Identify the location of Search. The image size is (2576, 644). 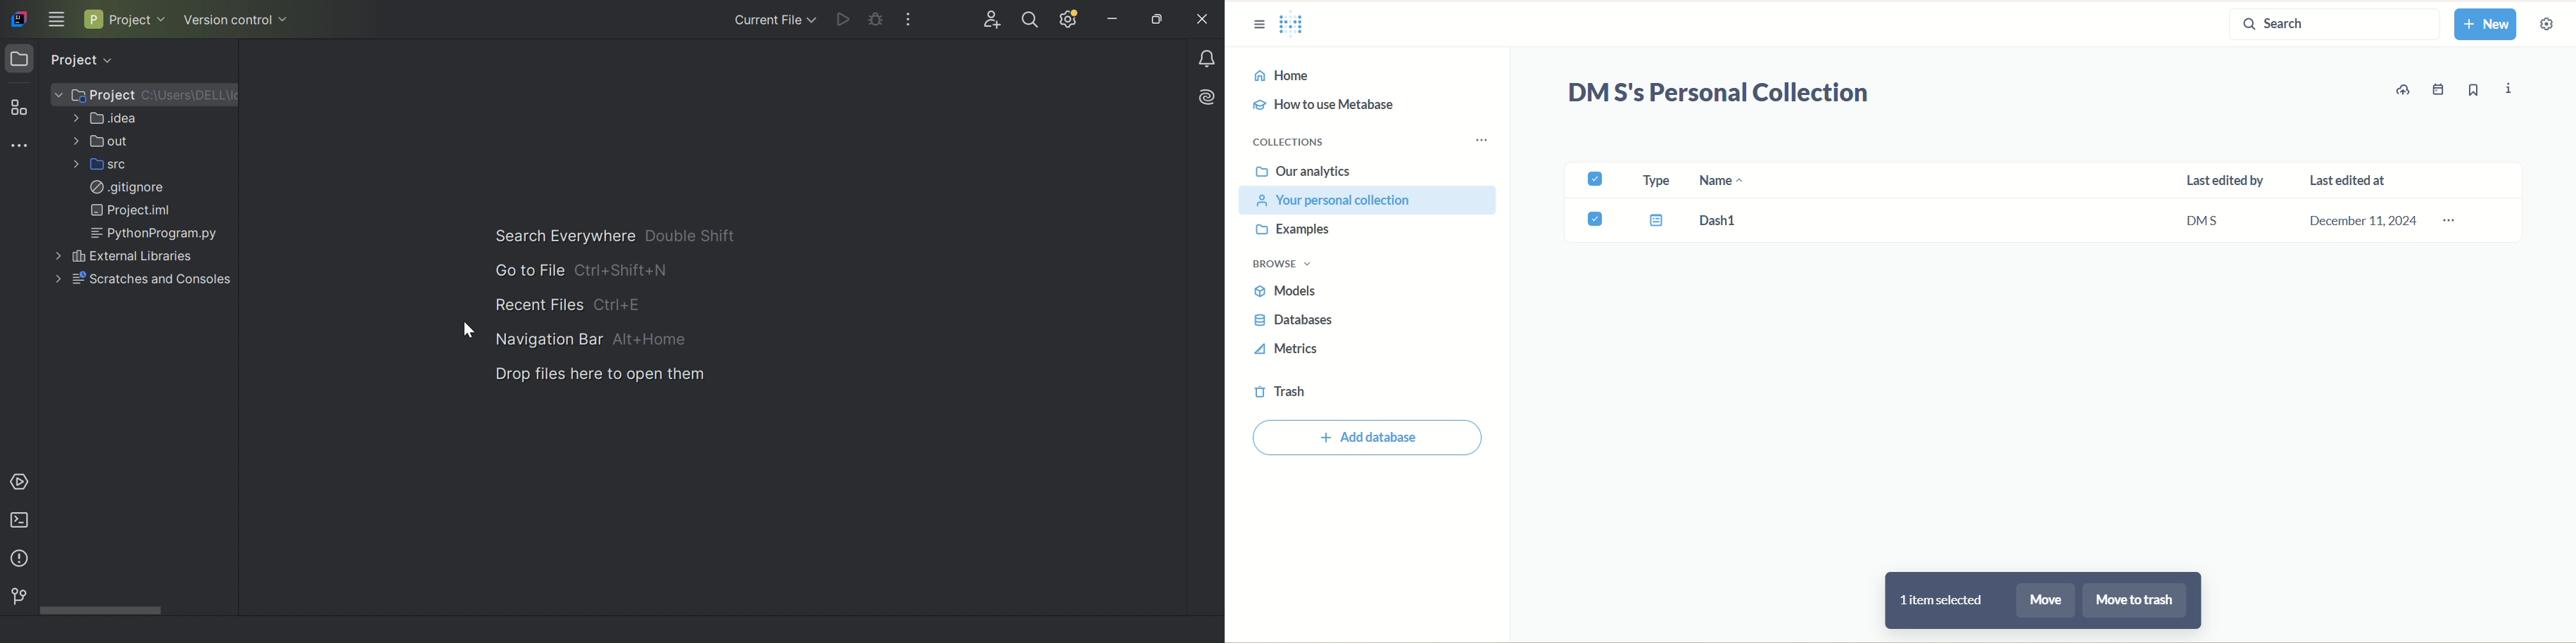
(1032, 20).